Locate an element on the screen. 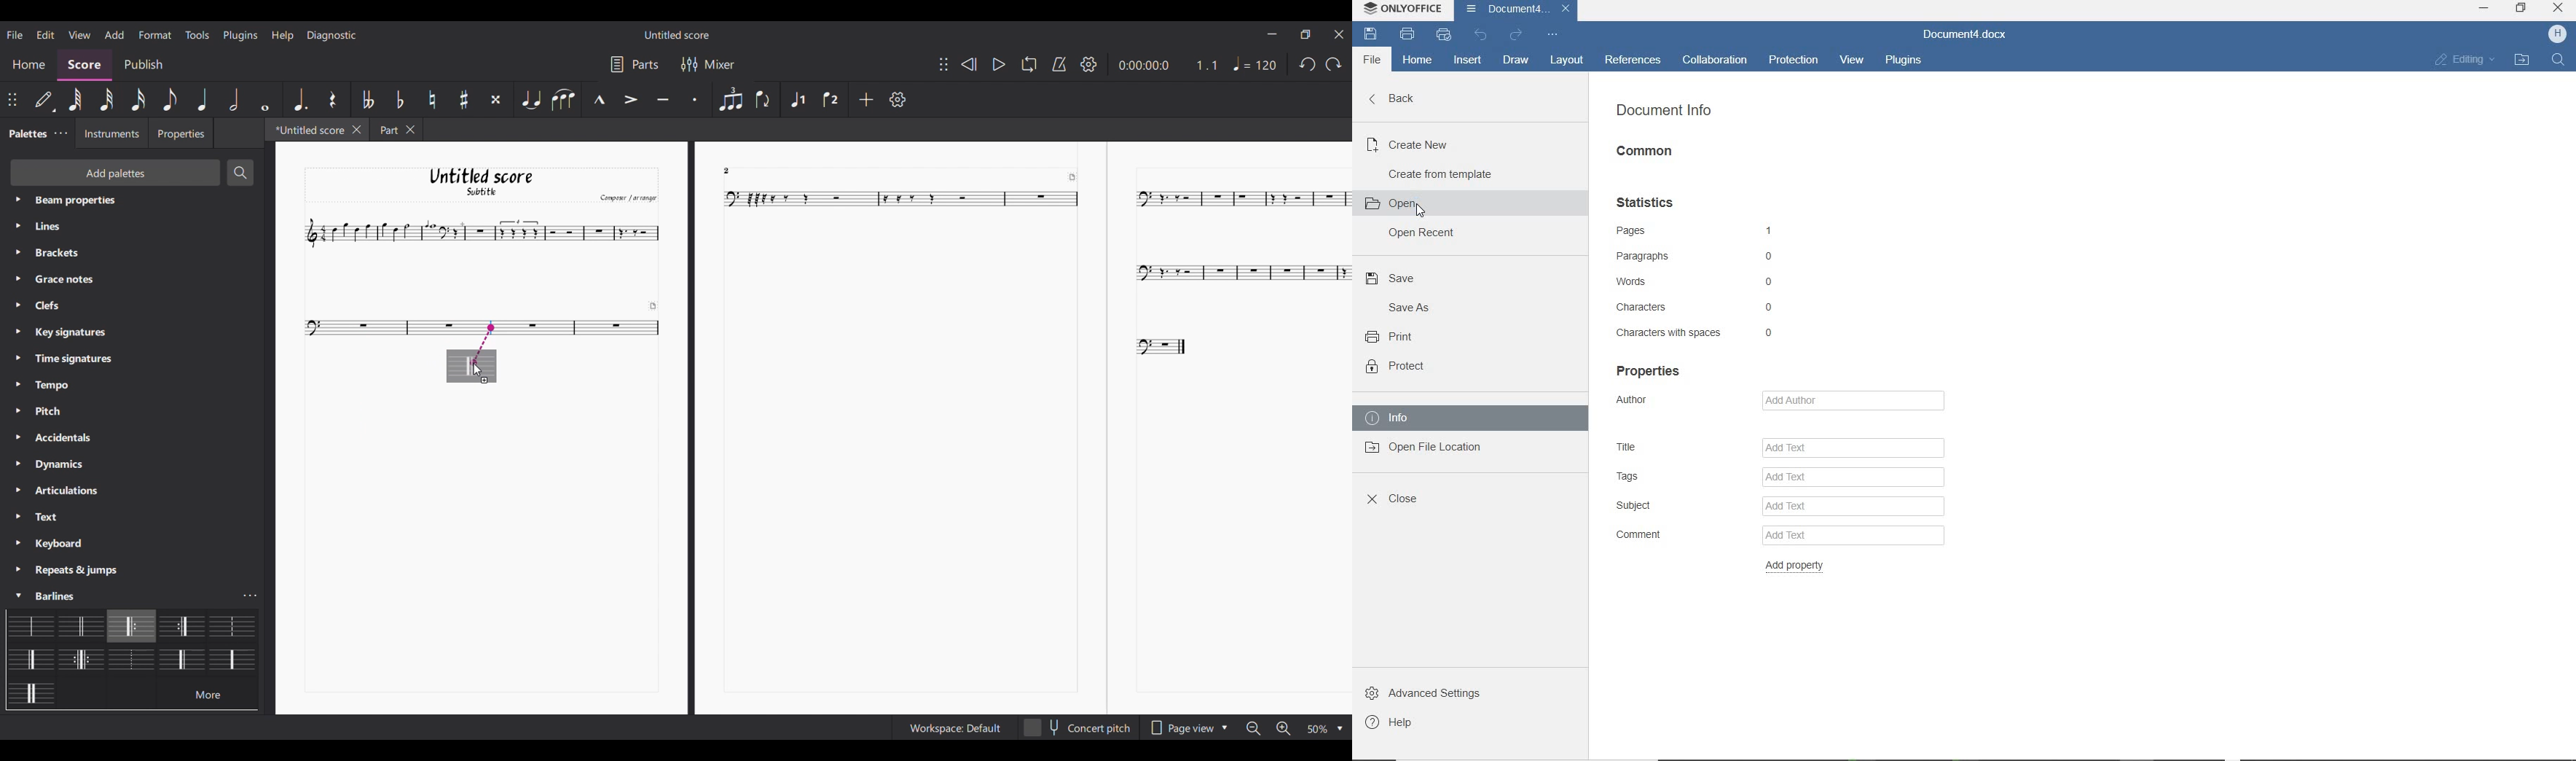  cursor is located at coordinates (478, 369).